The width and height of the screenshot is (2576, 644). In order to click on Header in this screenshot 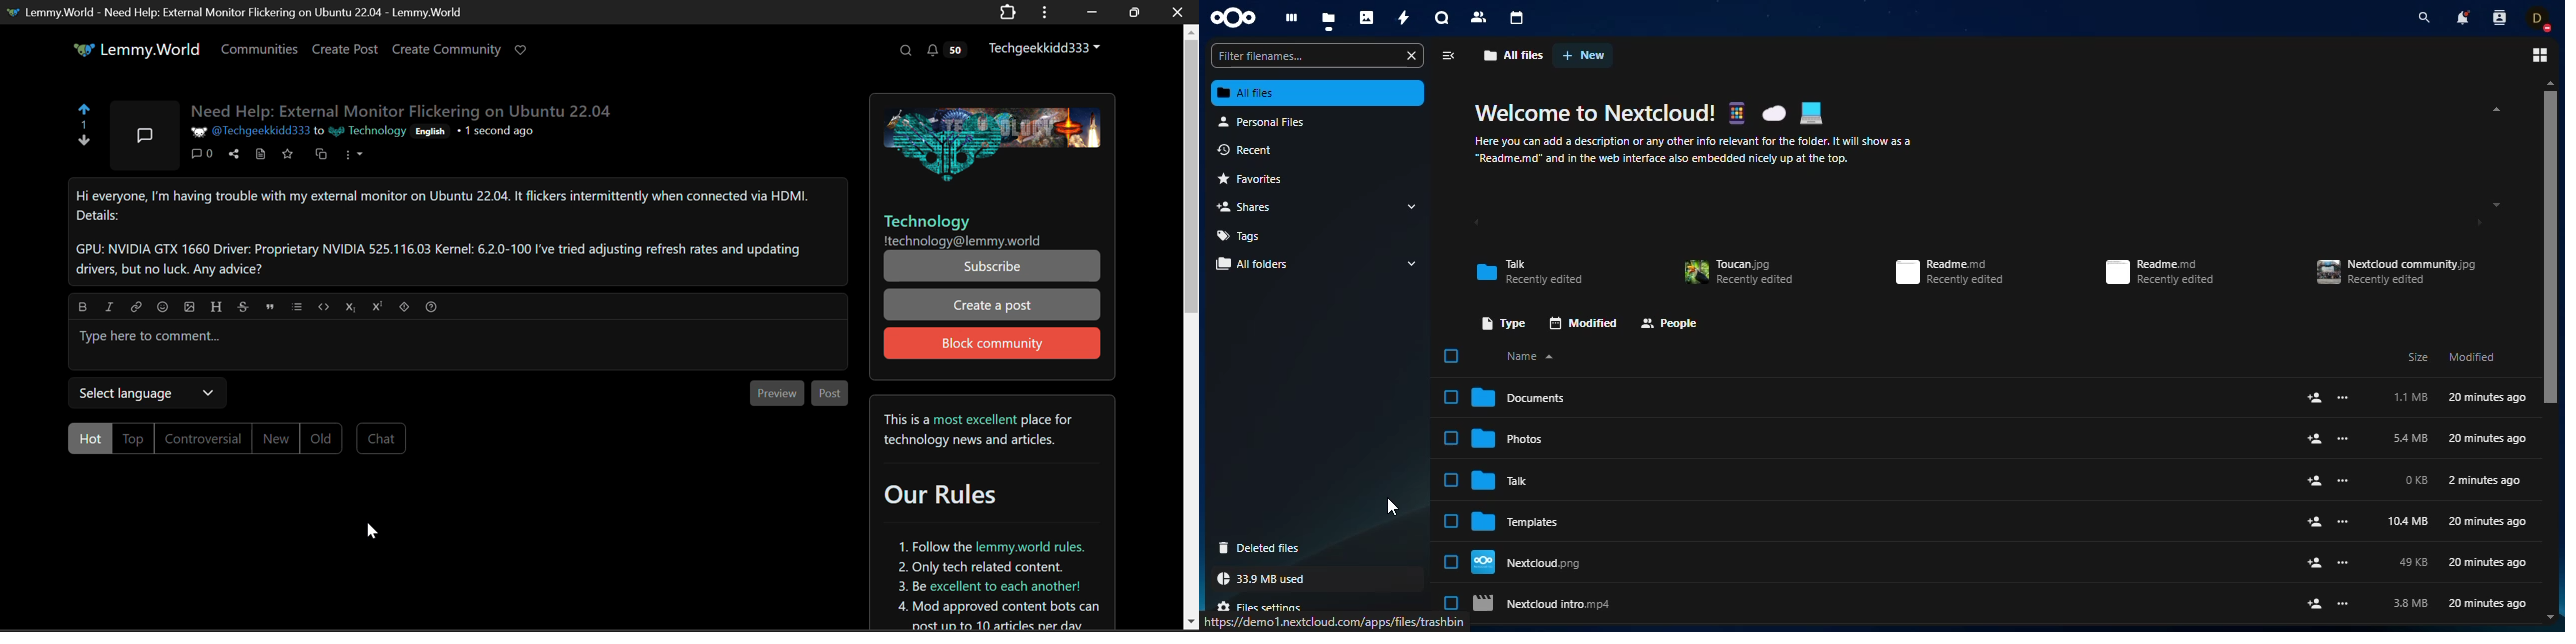, I will do `click(215, 305)`.